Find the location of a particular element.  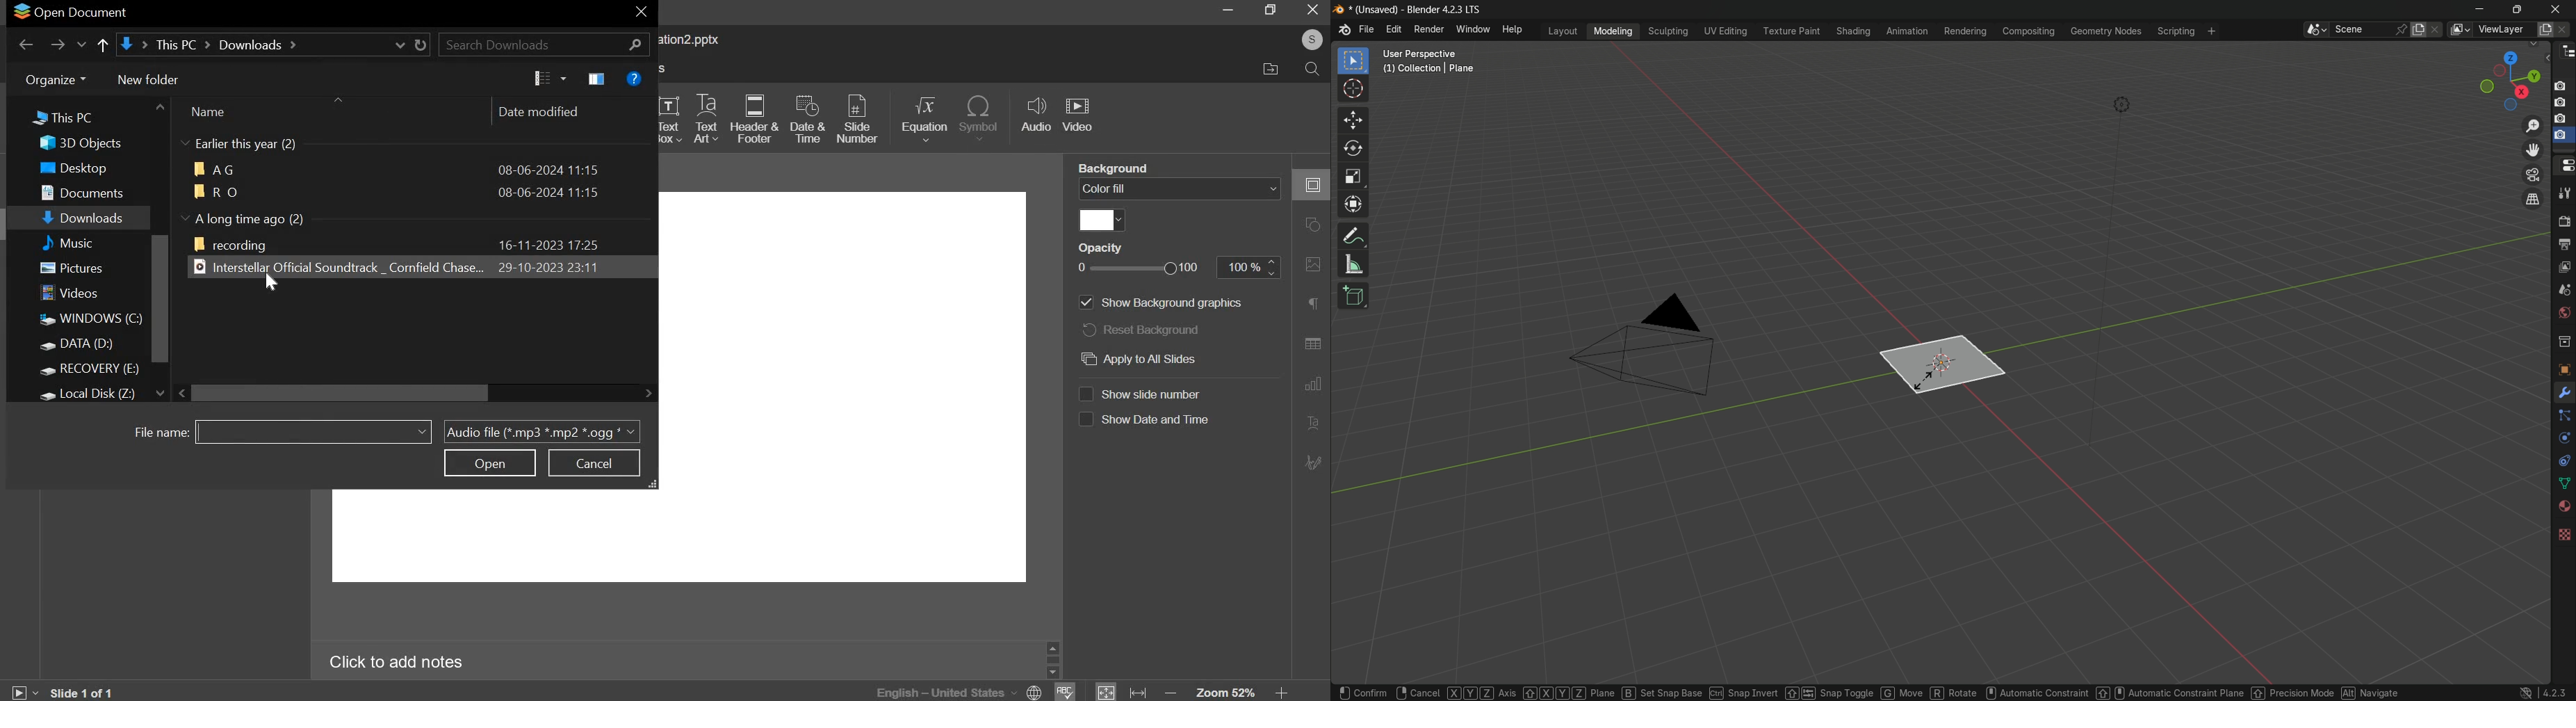

remove view layer is located at coordinates (2564, 31).